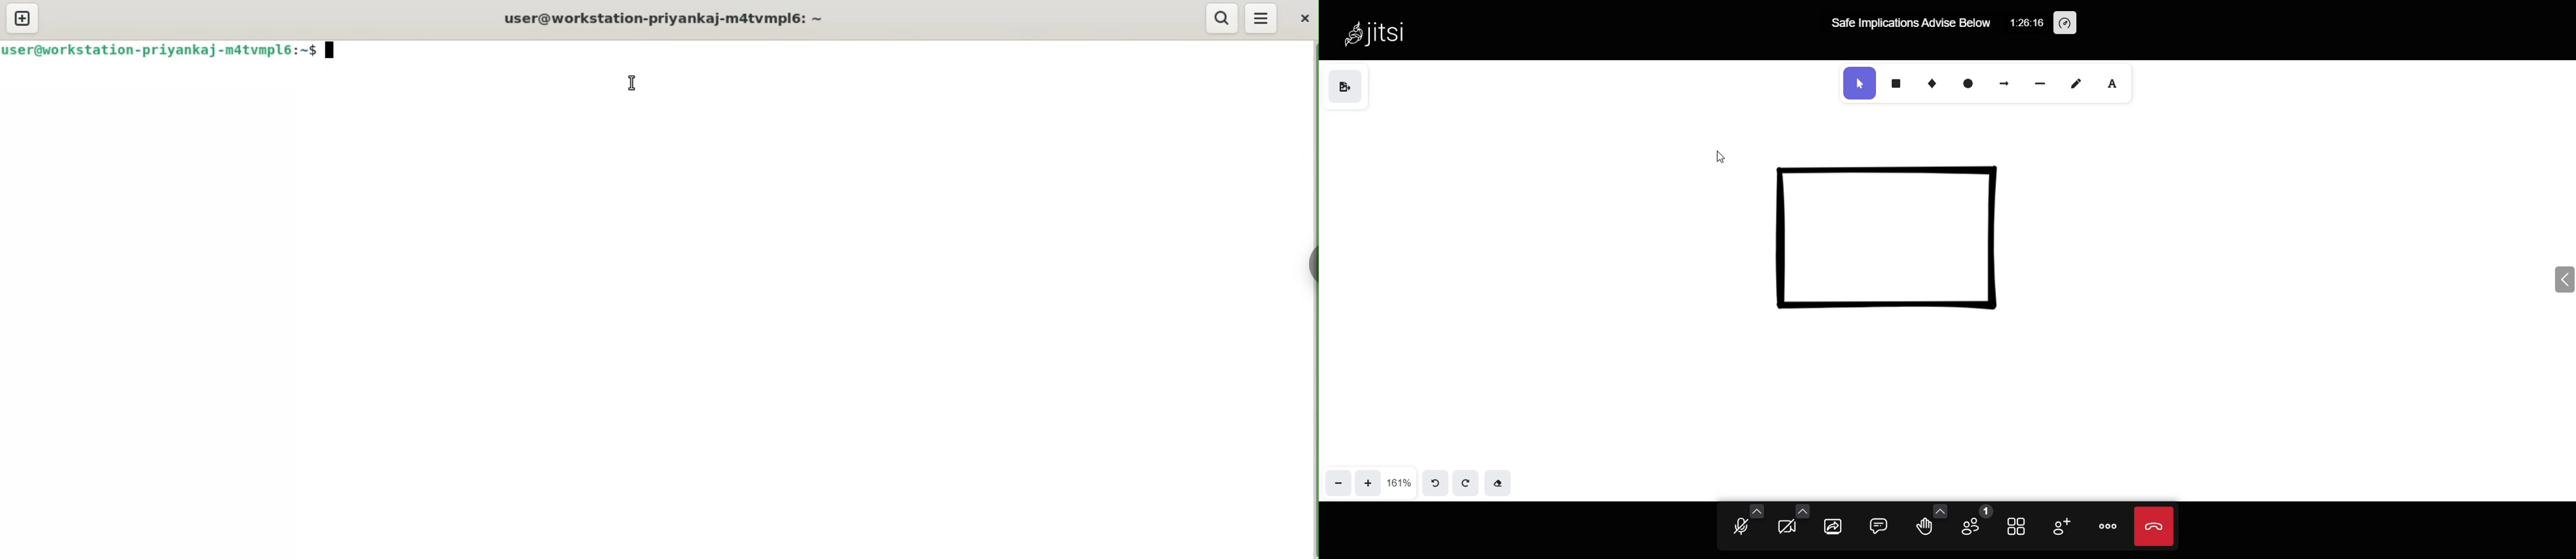  Describe the element at coordinates (1715, 160) in the screenshot. I see `cursor` at that location.